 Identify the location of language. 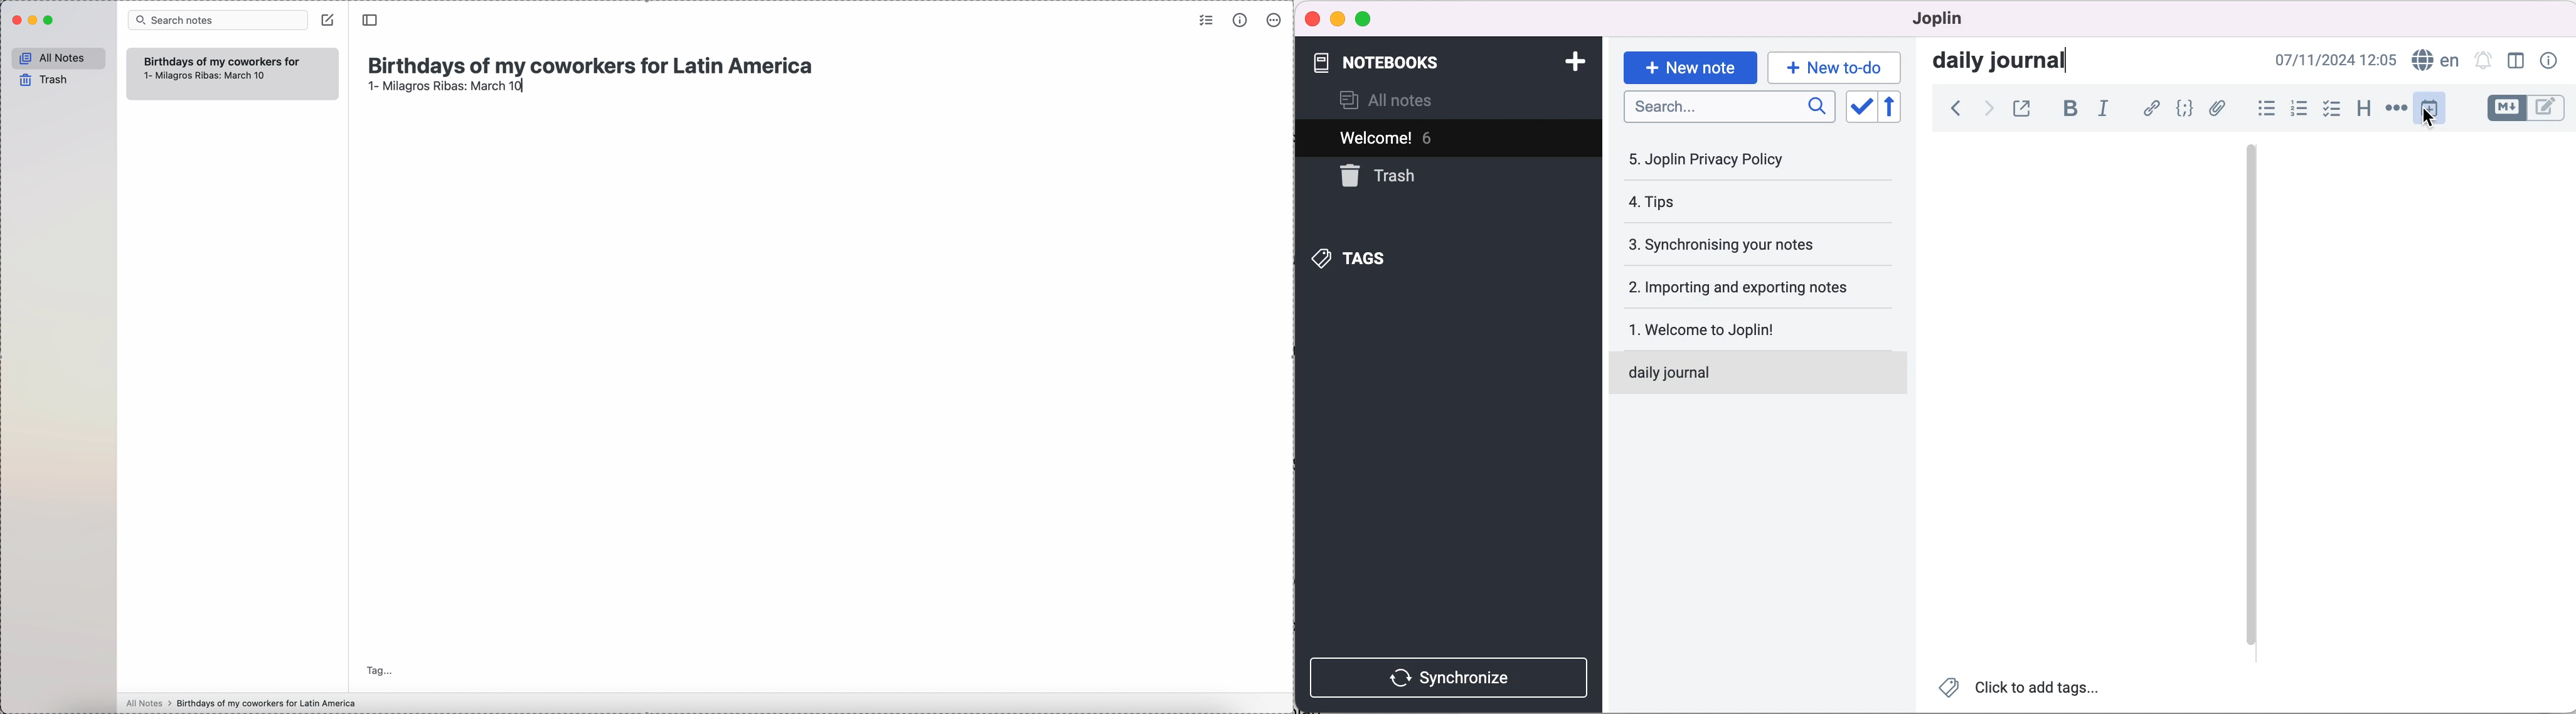
(2435, 61).